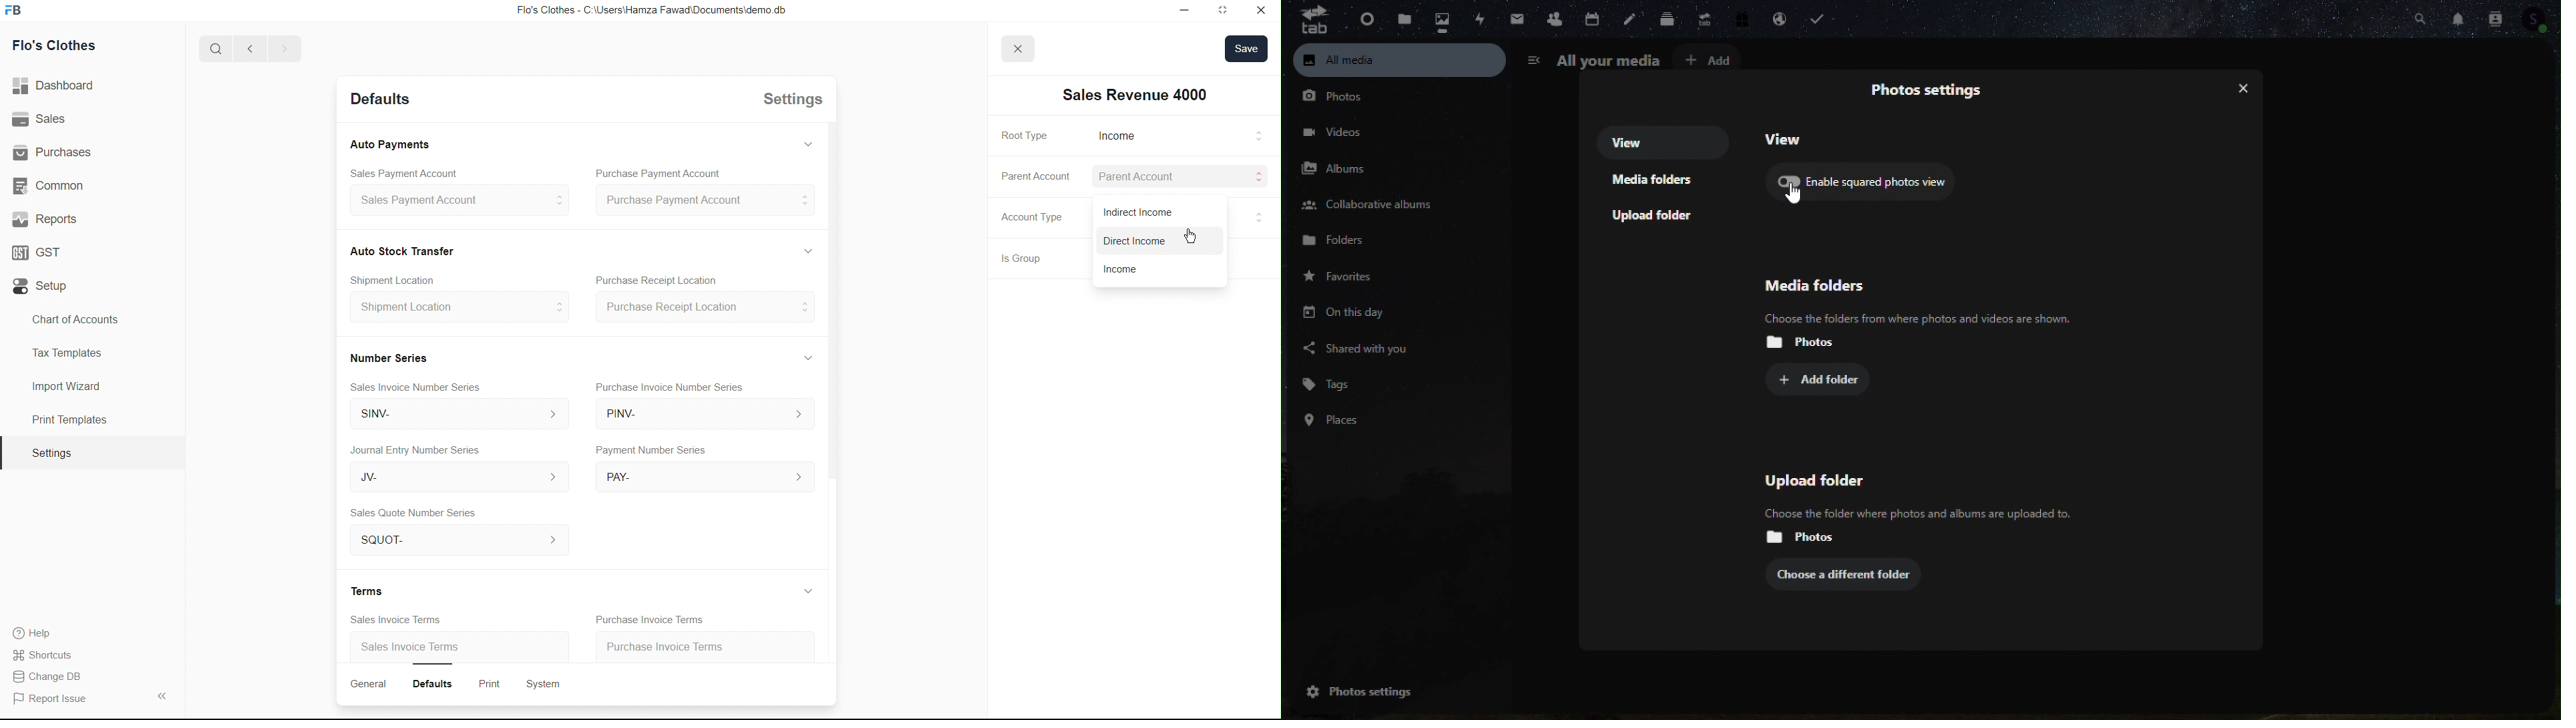 Image resolution: width=2576 pixels, height=728 pixels. What do you see at coordinates (1113, 269) in the screenshot?
I see `Income` at bounding box center [1113, 269].